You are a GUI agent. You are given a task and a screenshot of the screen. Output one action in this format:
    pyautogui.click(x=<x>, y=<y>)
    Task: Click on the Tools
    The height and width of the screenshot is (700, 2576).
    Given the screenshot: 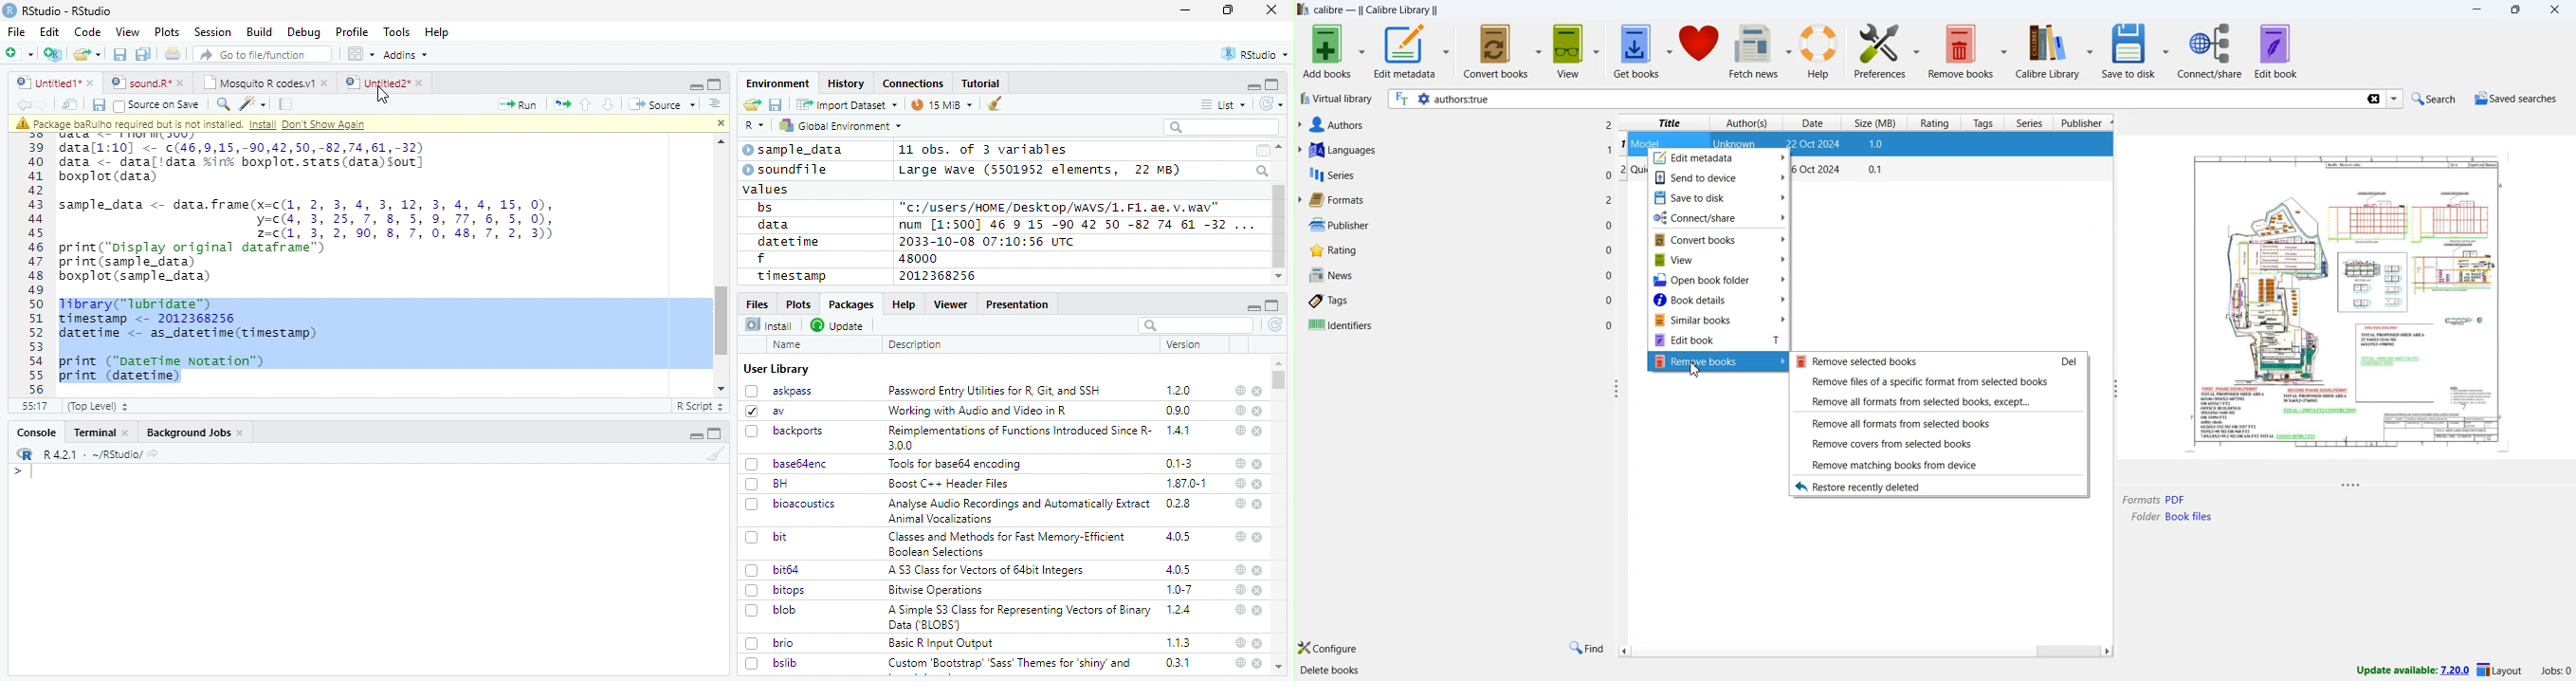 What is the action you would take?
    pyautogui.click(x=395, y=32)
    